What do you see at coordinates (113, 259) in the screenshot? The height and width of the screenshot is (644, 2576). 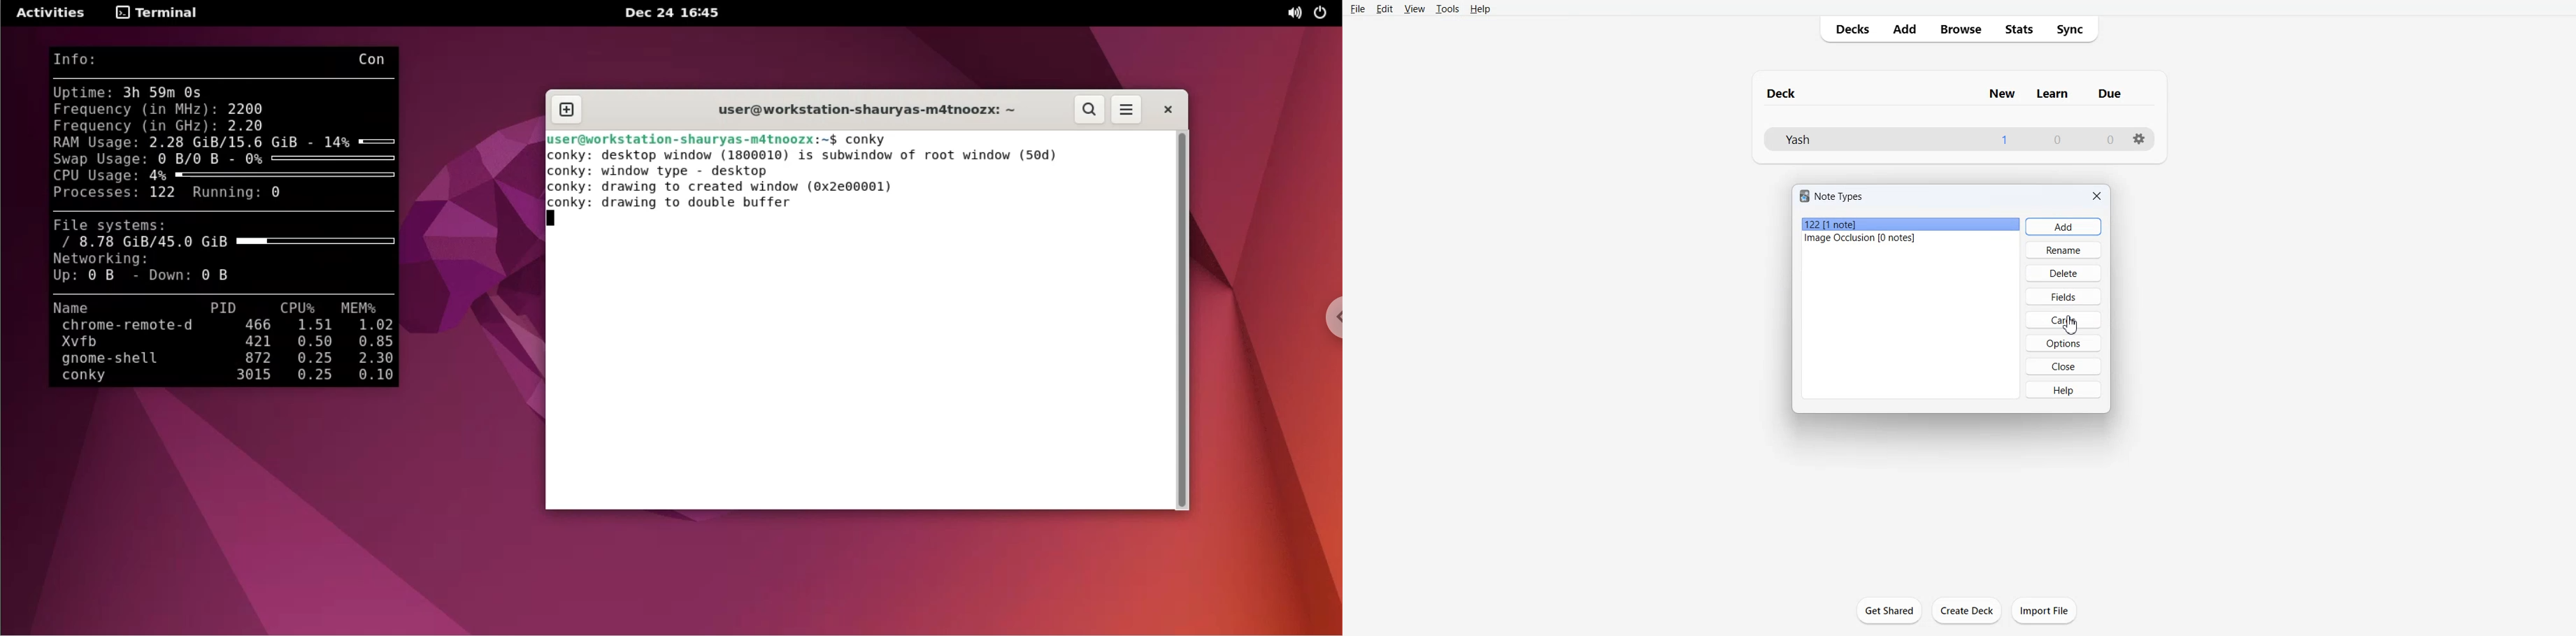 I see `networking:` at bounding box center [113, 259].